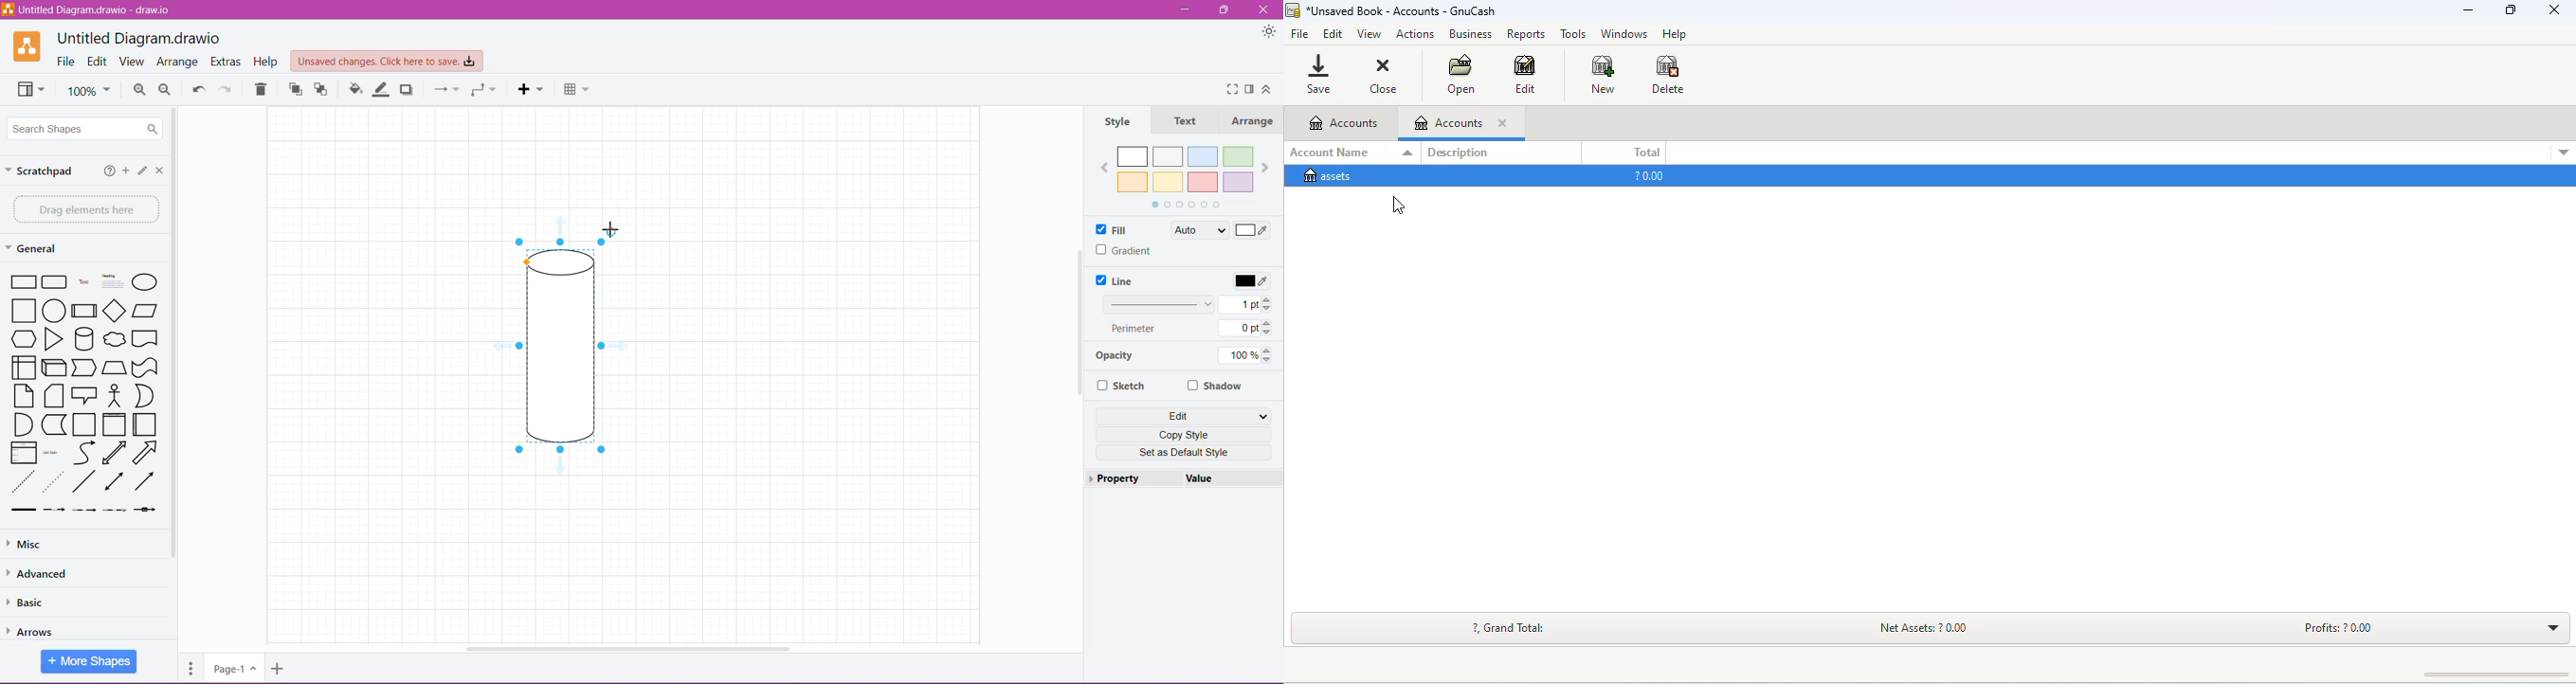 Image resolution: width=2576 pixels, height=700 pixels. Describe the element at coordinates (1227, 231) in the screenshot. I see `Current Shape Fill color applied` at that location.